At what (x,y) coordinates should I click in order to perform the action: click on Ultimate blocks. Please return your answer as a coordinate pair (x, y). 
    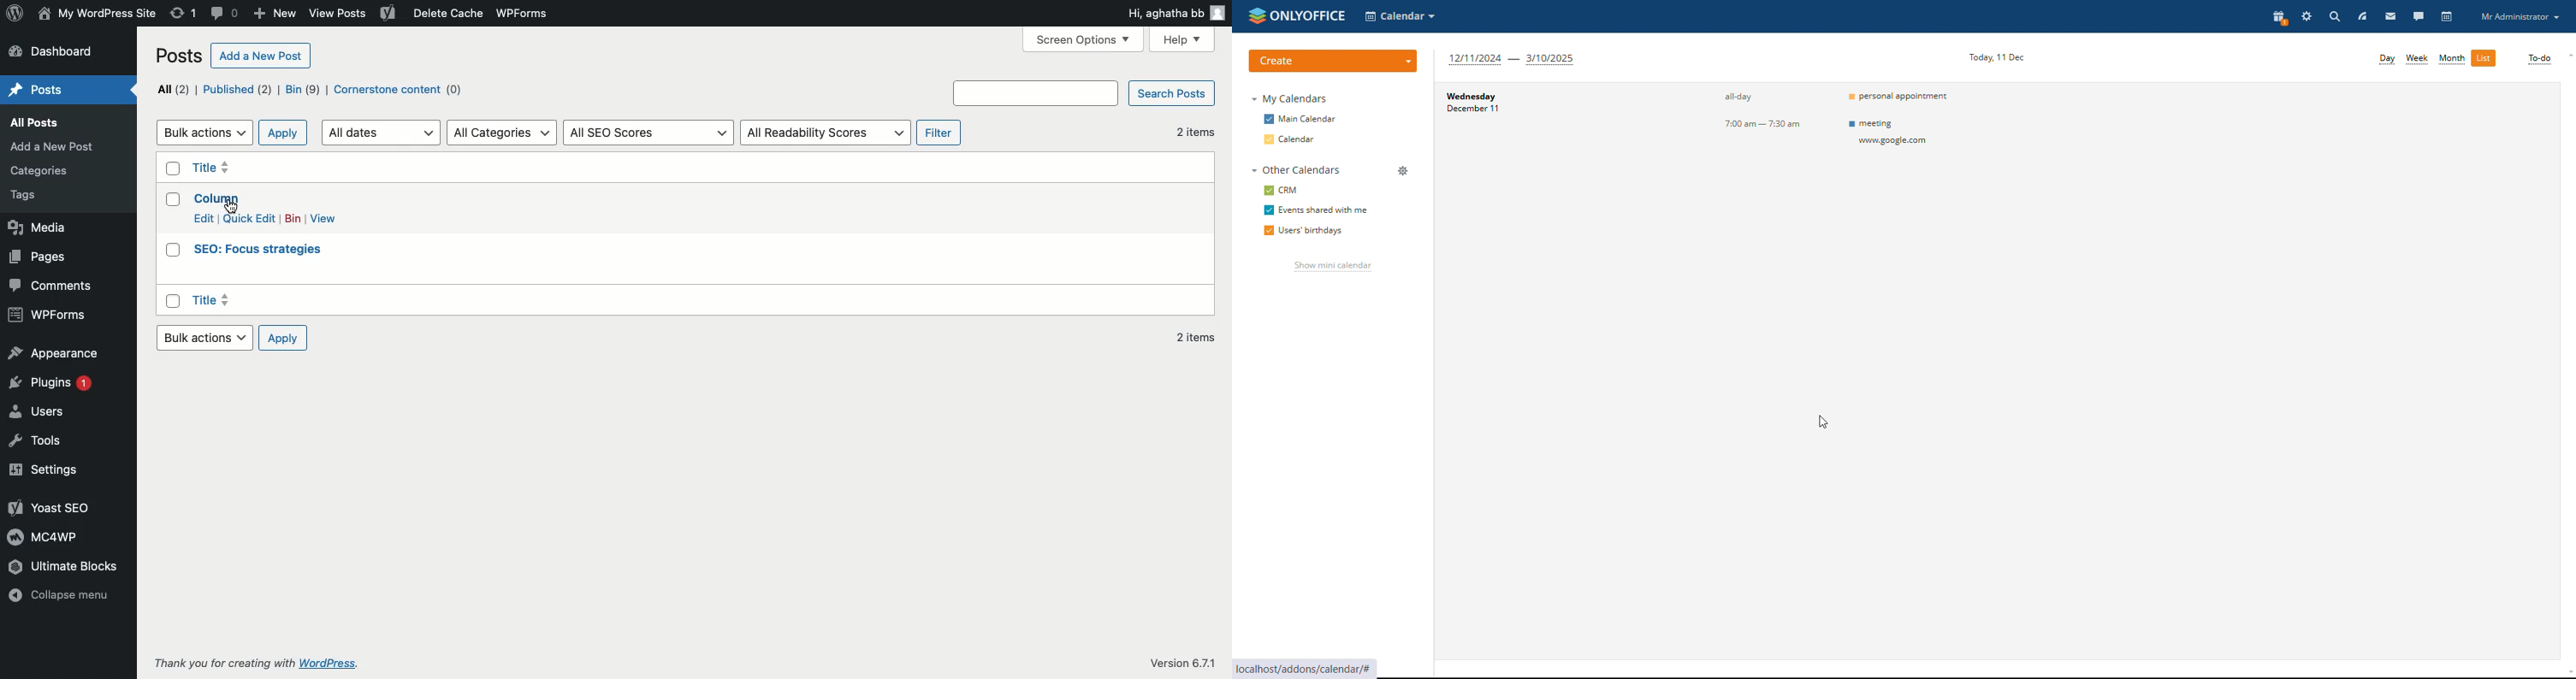
    Looking at the image, I should click on (68, 568).